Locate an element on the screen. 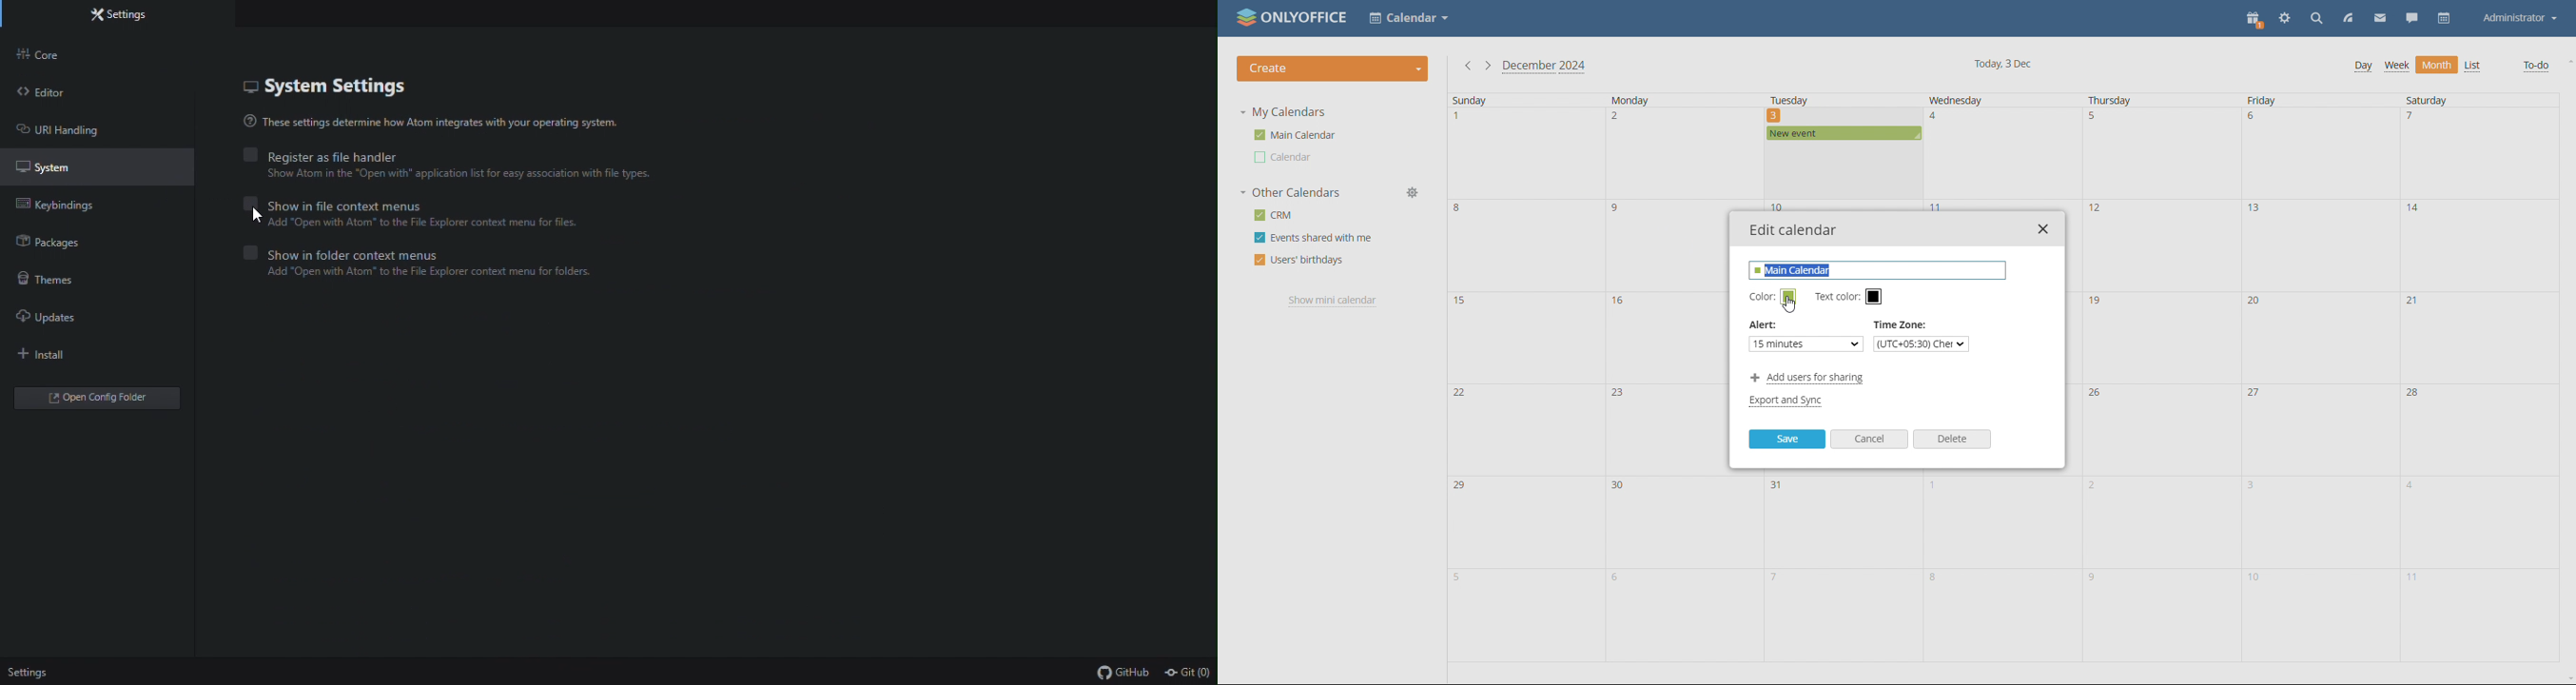 This screenshot has width=2576, height=700. date is located at coordinates (2004, 154).